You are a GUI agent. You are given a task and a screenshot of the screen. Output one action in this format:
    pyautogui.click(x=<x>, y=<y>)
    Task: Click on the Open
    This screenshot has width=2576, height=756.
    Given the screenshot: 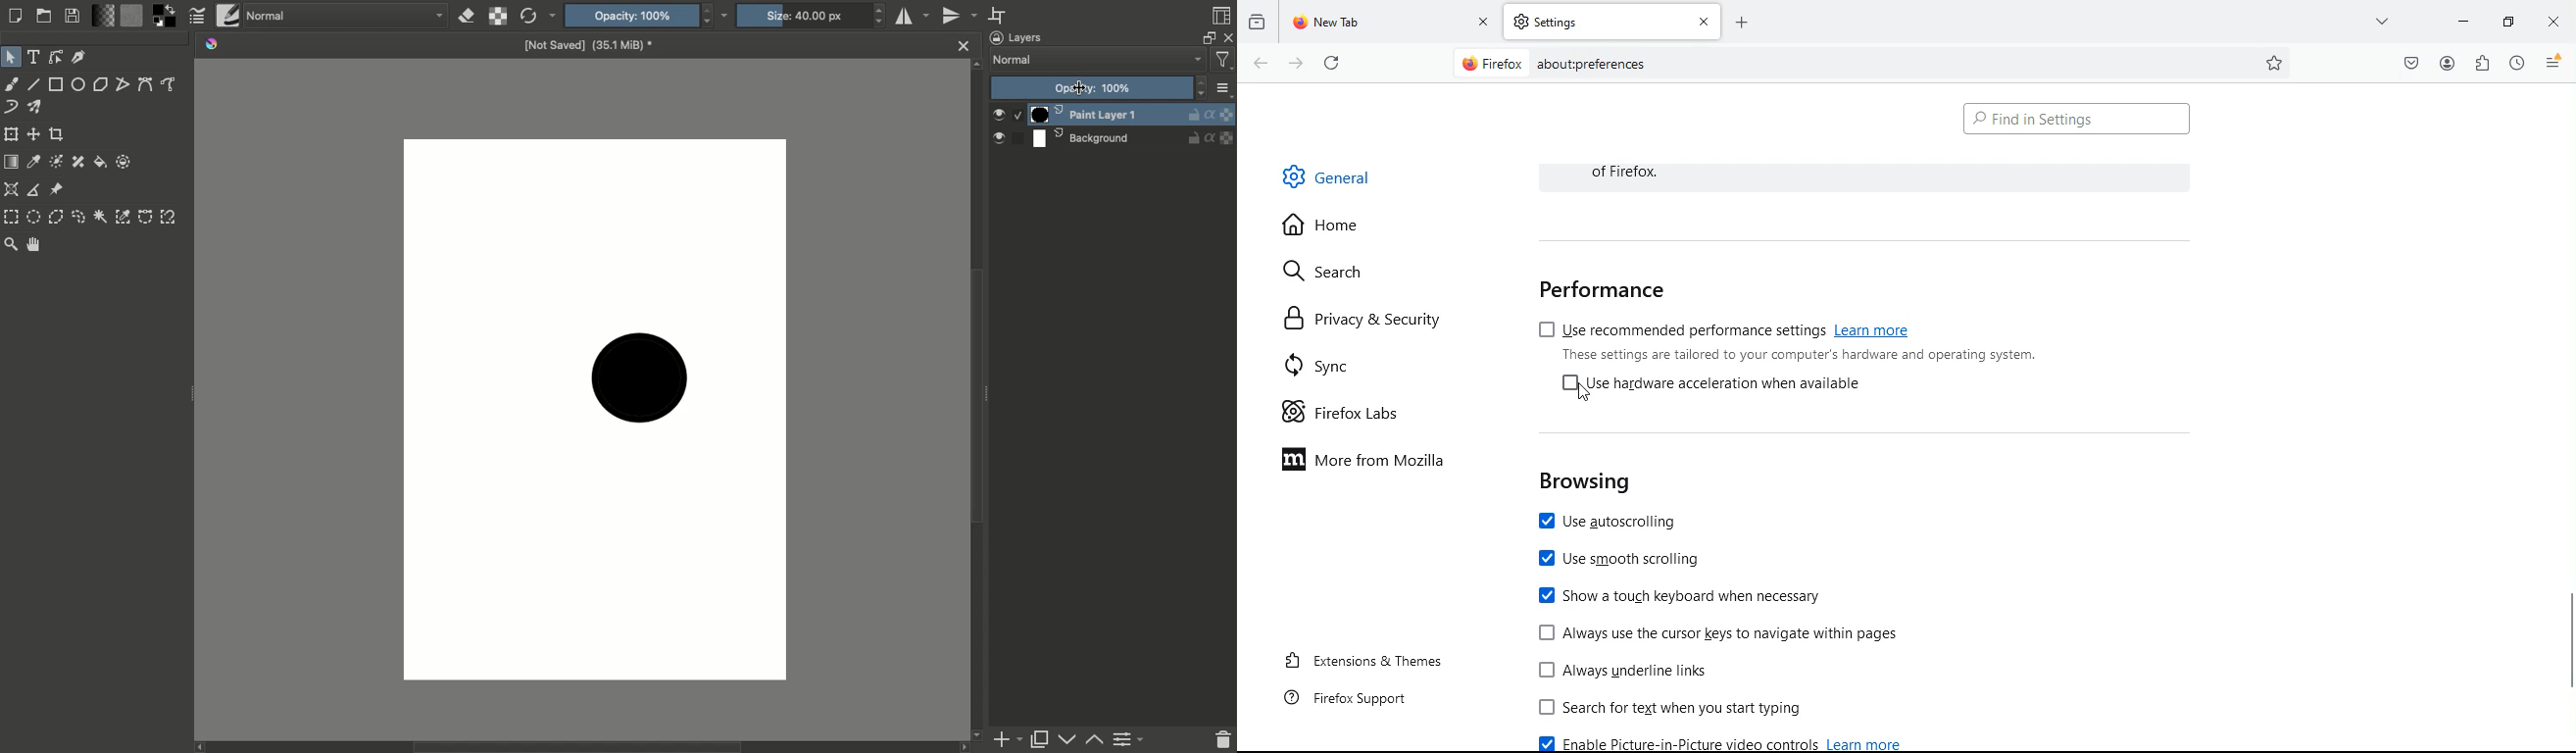 What is the action you would take?
    pyautogui.click(x=44, y=15)
    